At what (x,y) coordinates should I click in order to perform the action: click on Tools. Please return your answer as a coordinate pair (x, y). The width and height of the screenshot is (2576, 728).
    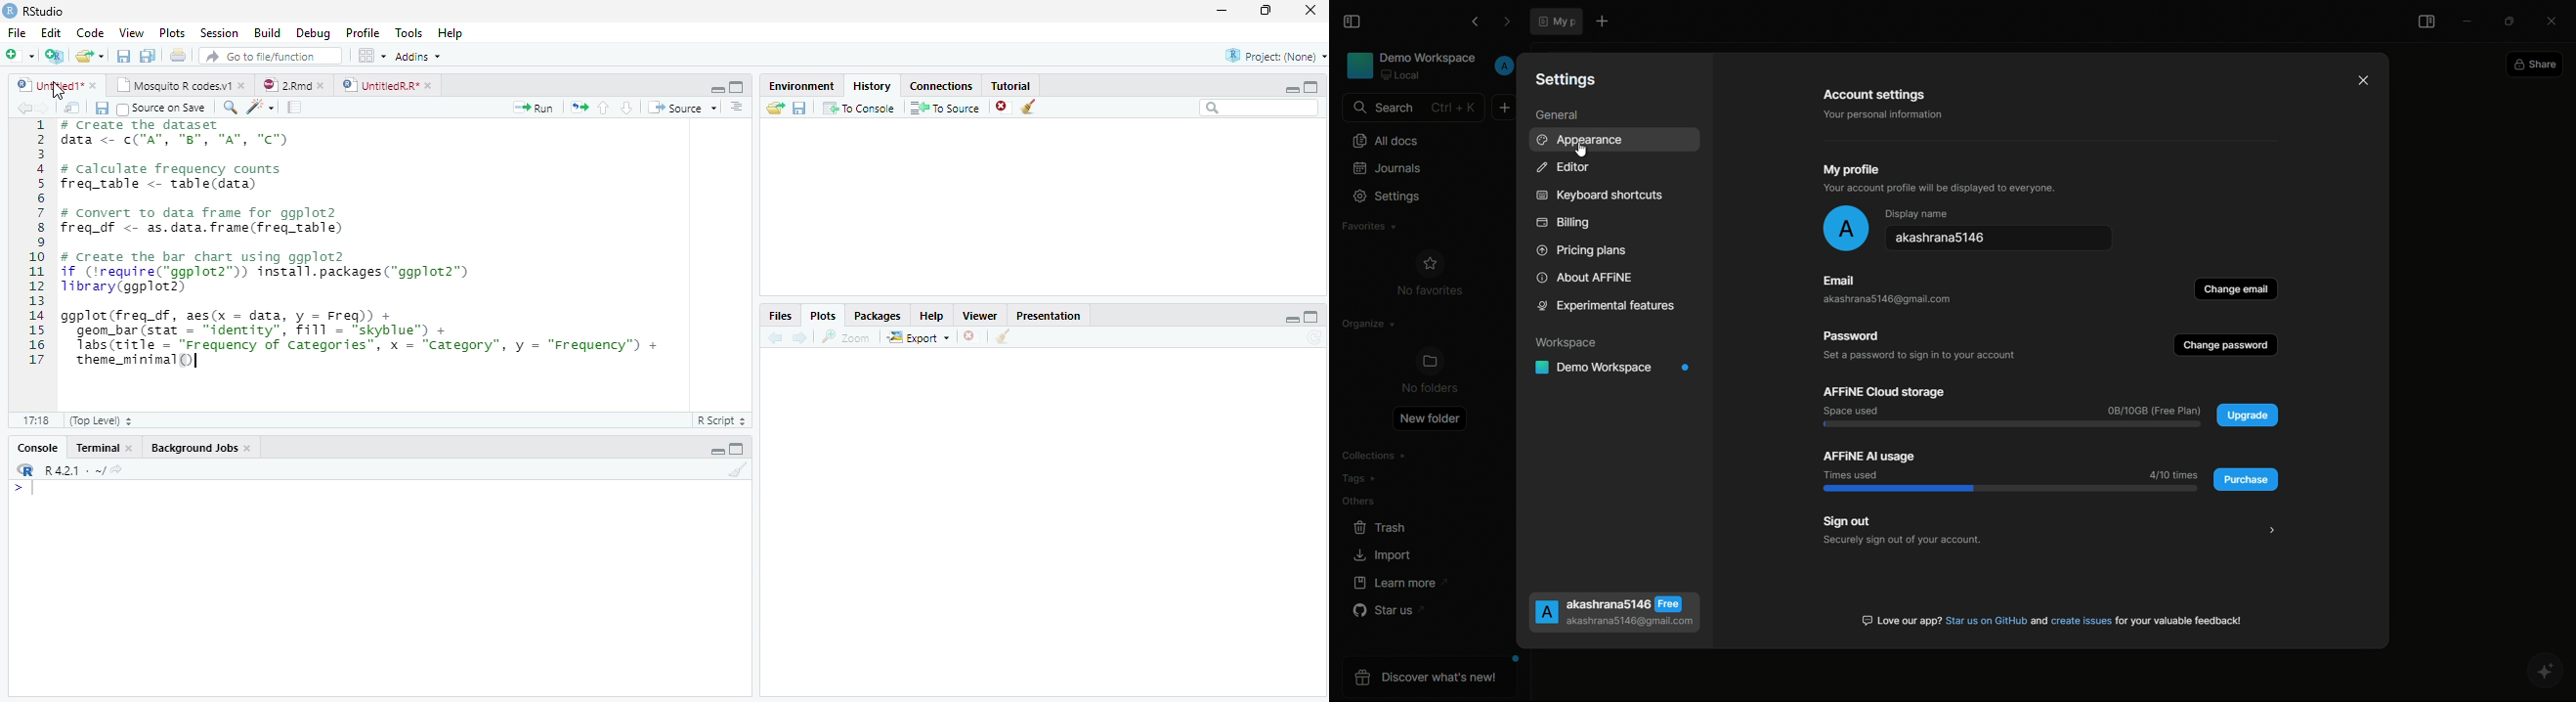
    Looking at the image, I should click on (411, 33).